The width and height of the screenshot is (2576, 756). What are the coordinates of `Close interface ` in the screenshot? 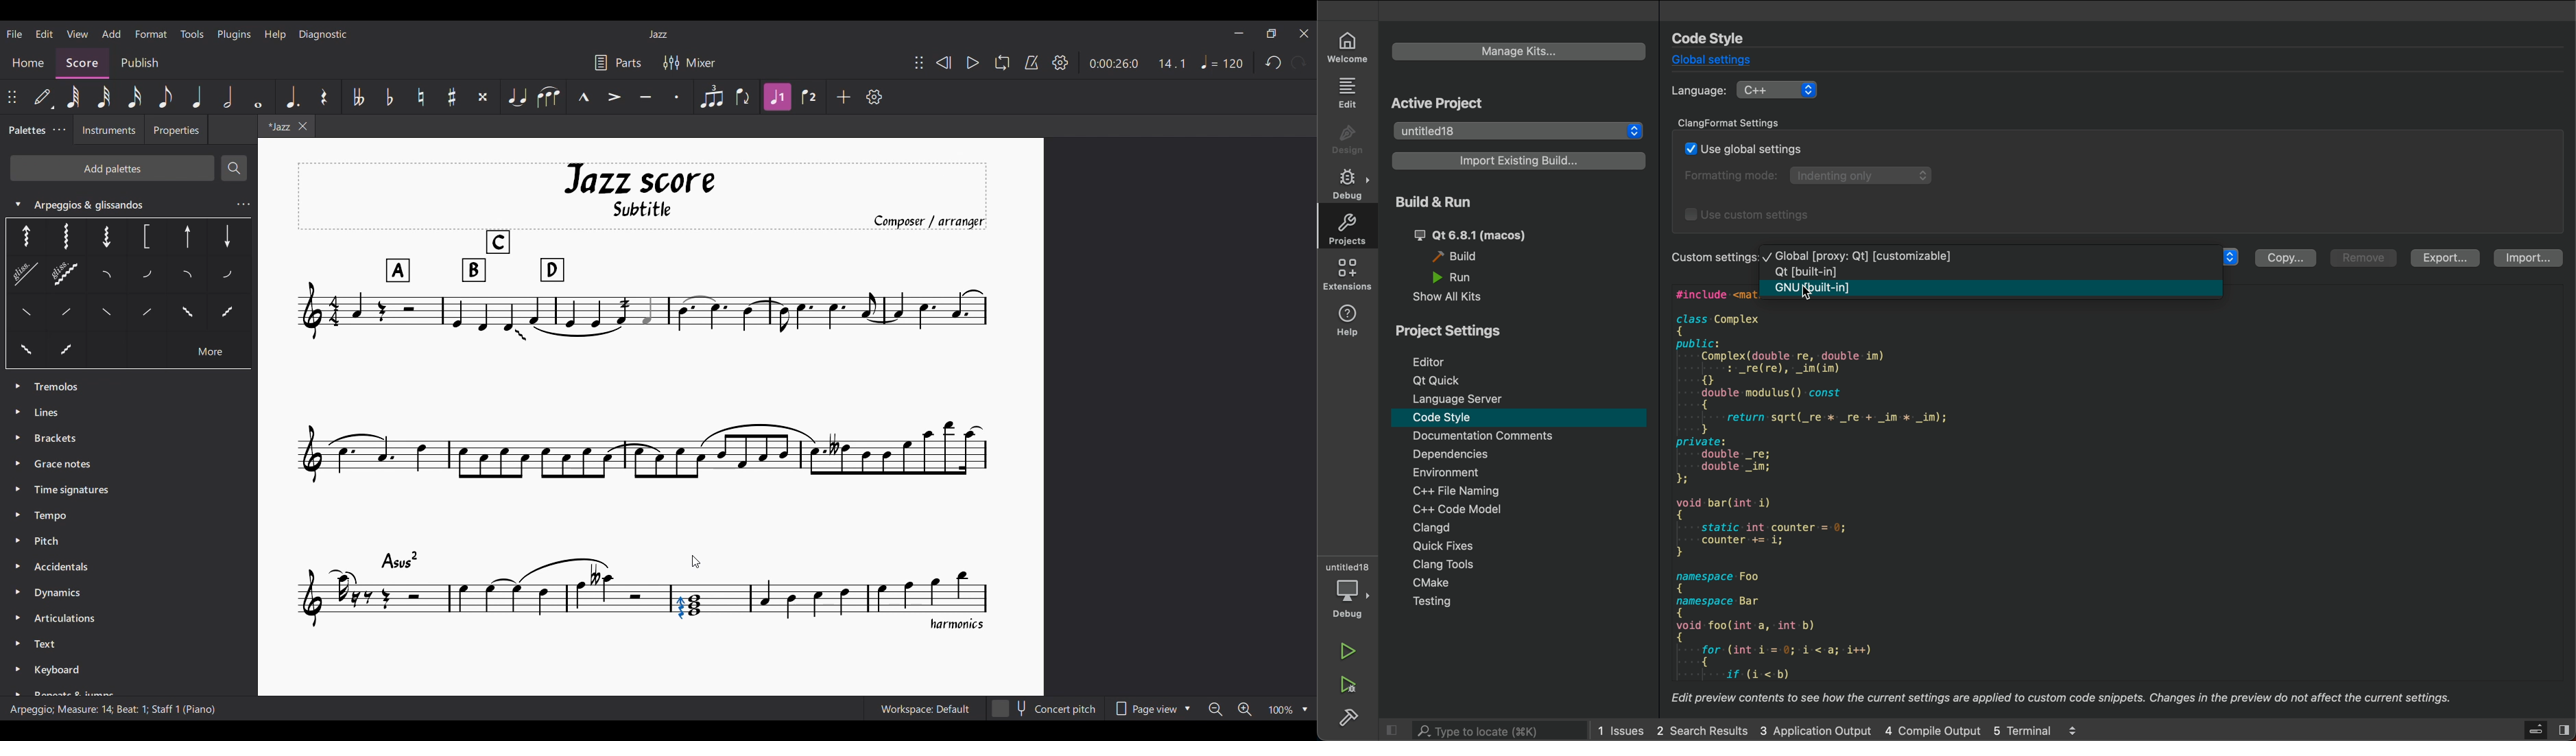 It's located at (1304, 34).